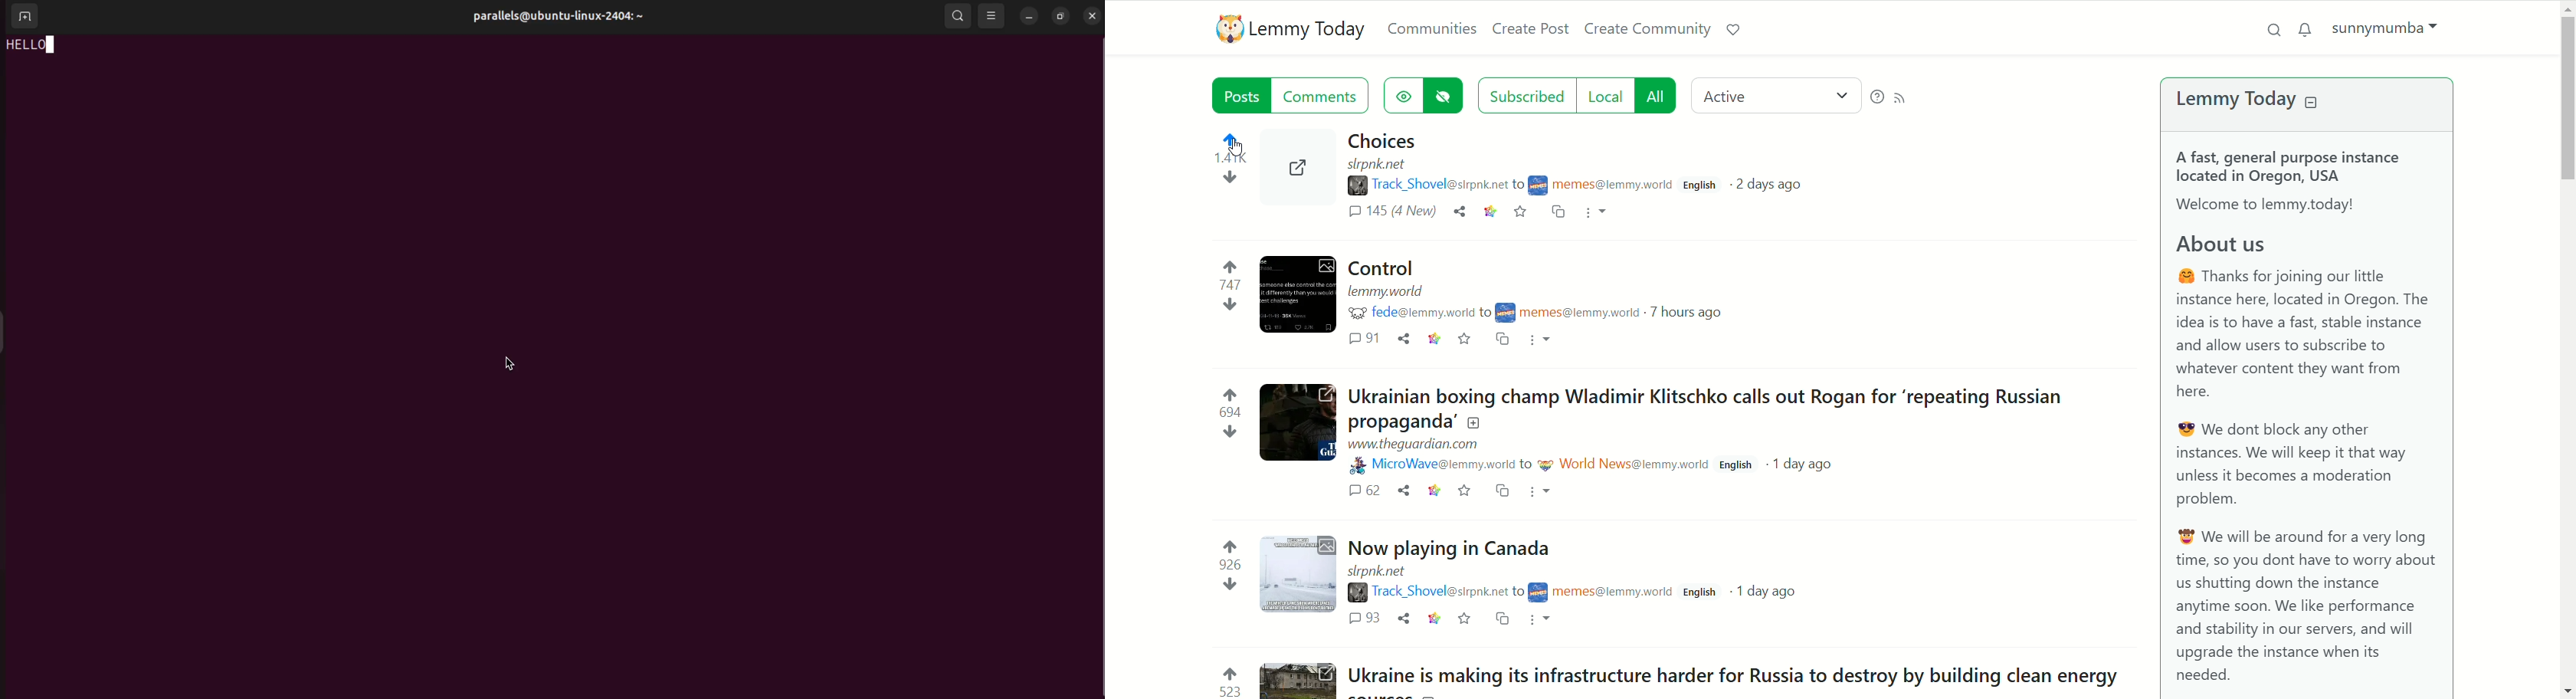 This screenshot has width=2576, height=700. I want to click on username, so click(1582, 310).